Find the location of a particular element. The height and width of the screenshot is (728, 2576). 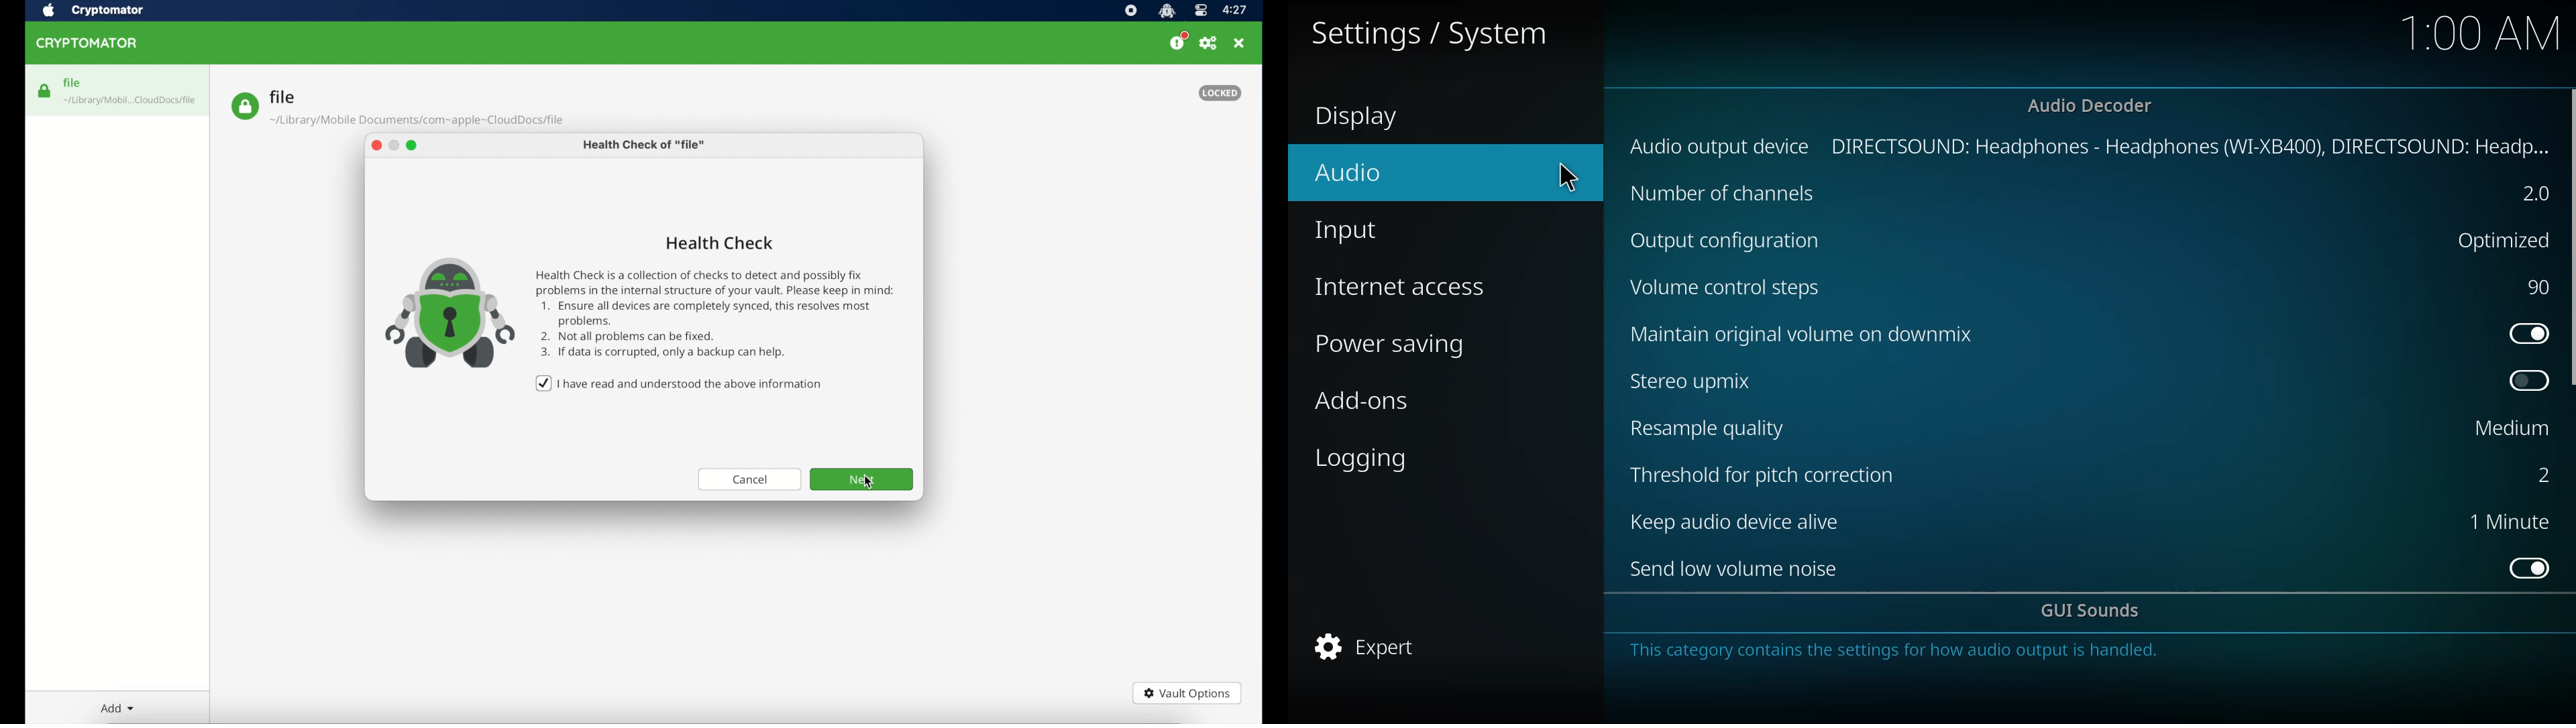

enable is located at coordinates (2524, 381).